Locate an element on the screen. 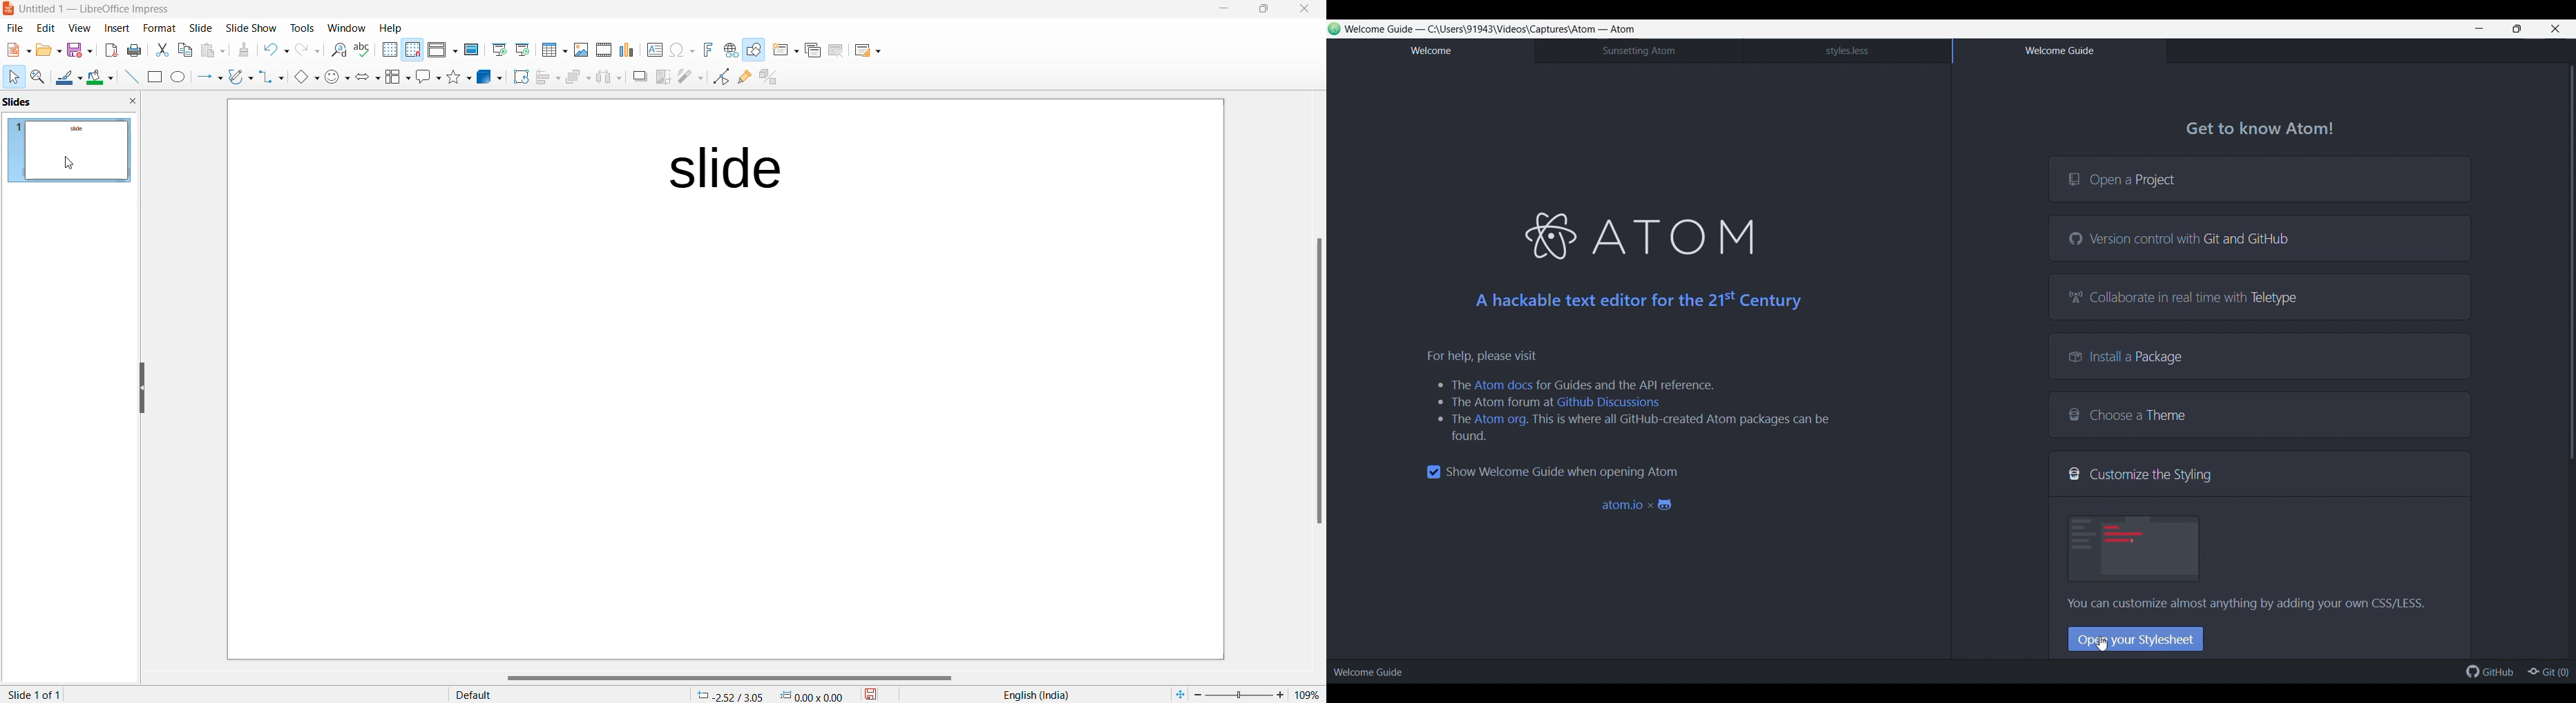 This screenshot has height=728, width=2576. edit is located at coordinates (47, 28).